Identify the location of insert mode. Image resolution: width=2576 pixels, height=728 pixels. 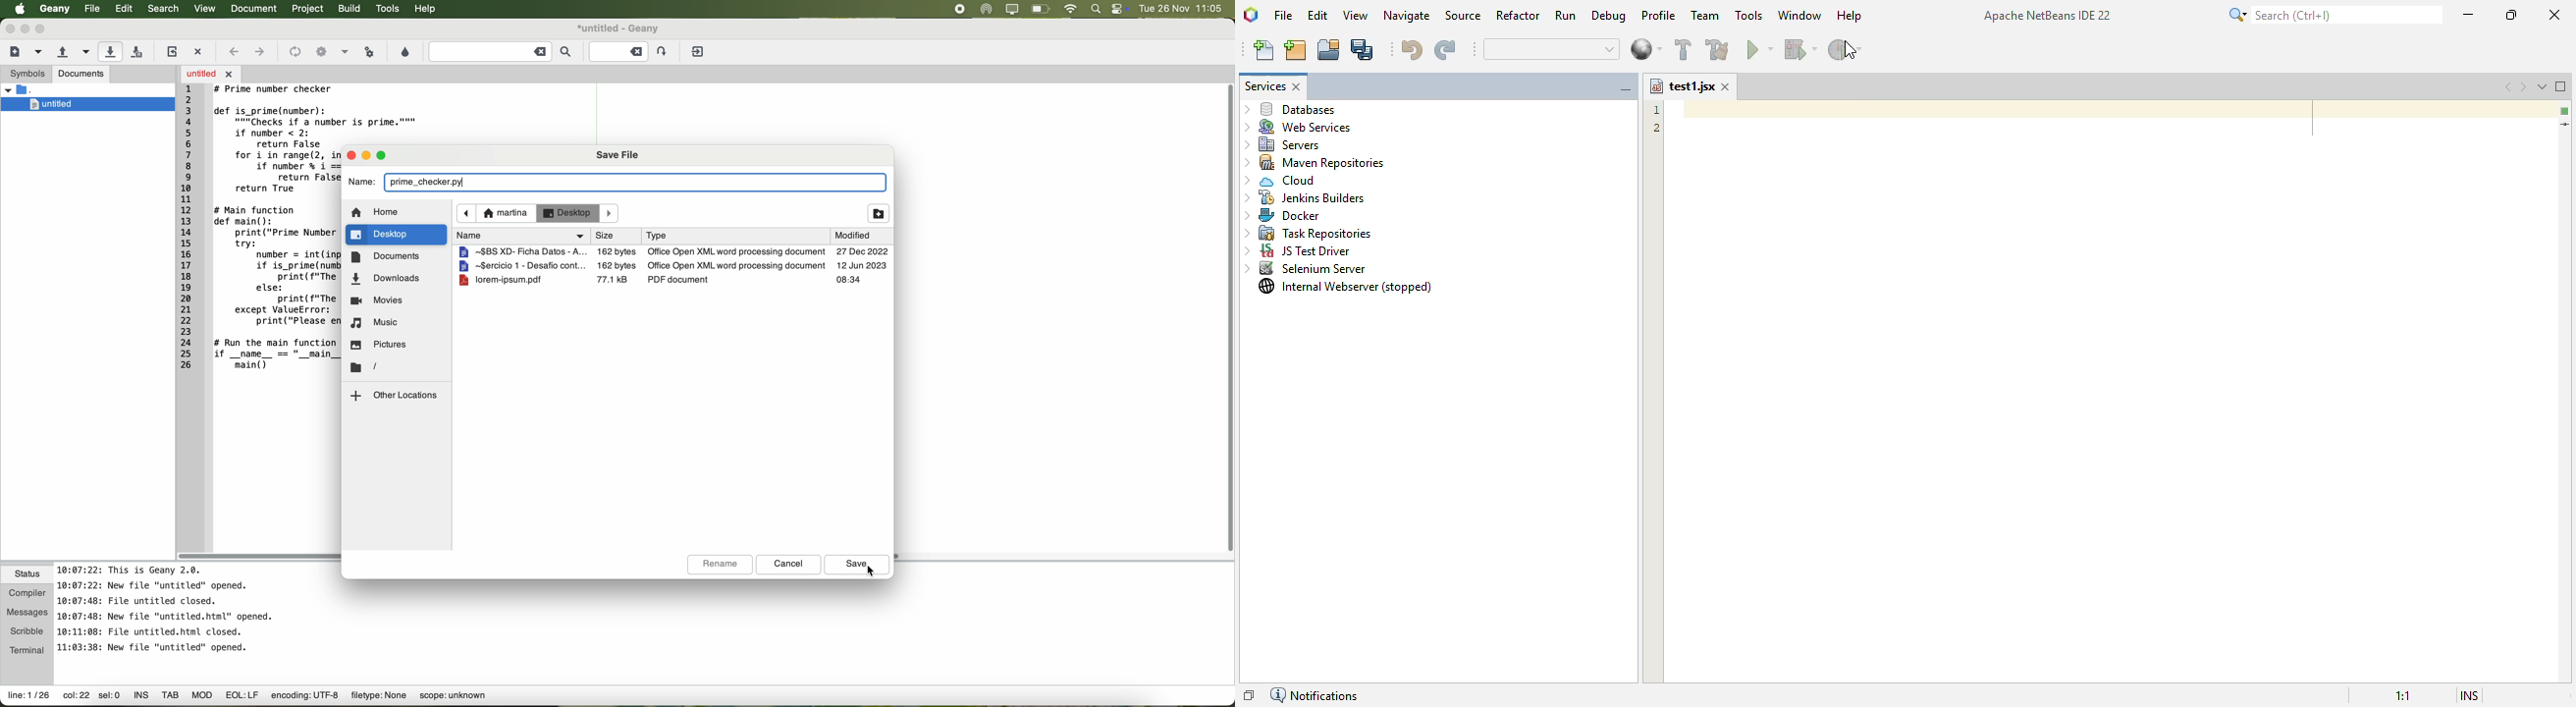
(2469, 694).